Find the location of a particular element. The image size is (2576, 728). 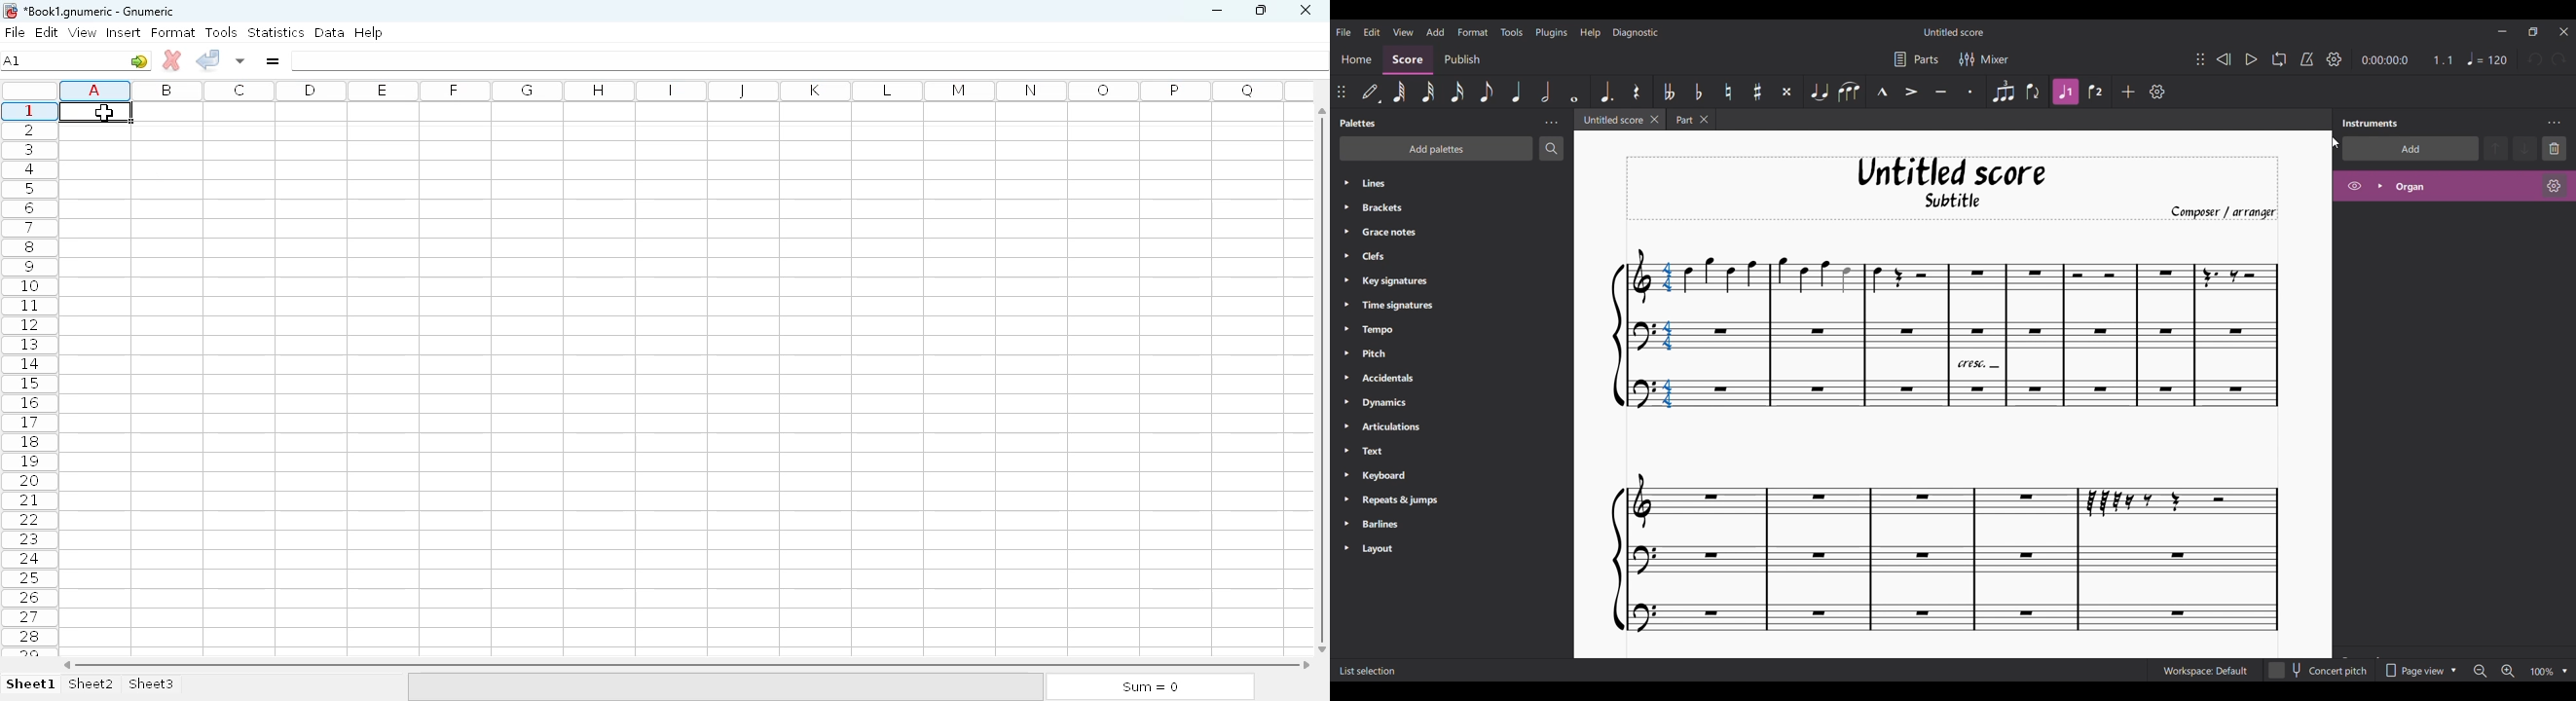

vertical scroll bar is located at coordinates (1325, 379).